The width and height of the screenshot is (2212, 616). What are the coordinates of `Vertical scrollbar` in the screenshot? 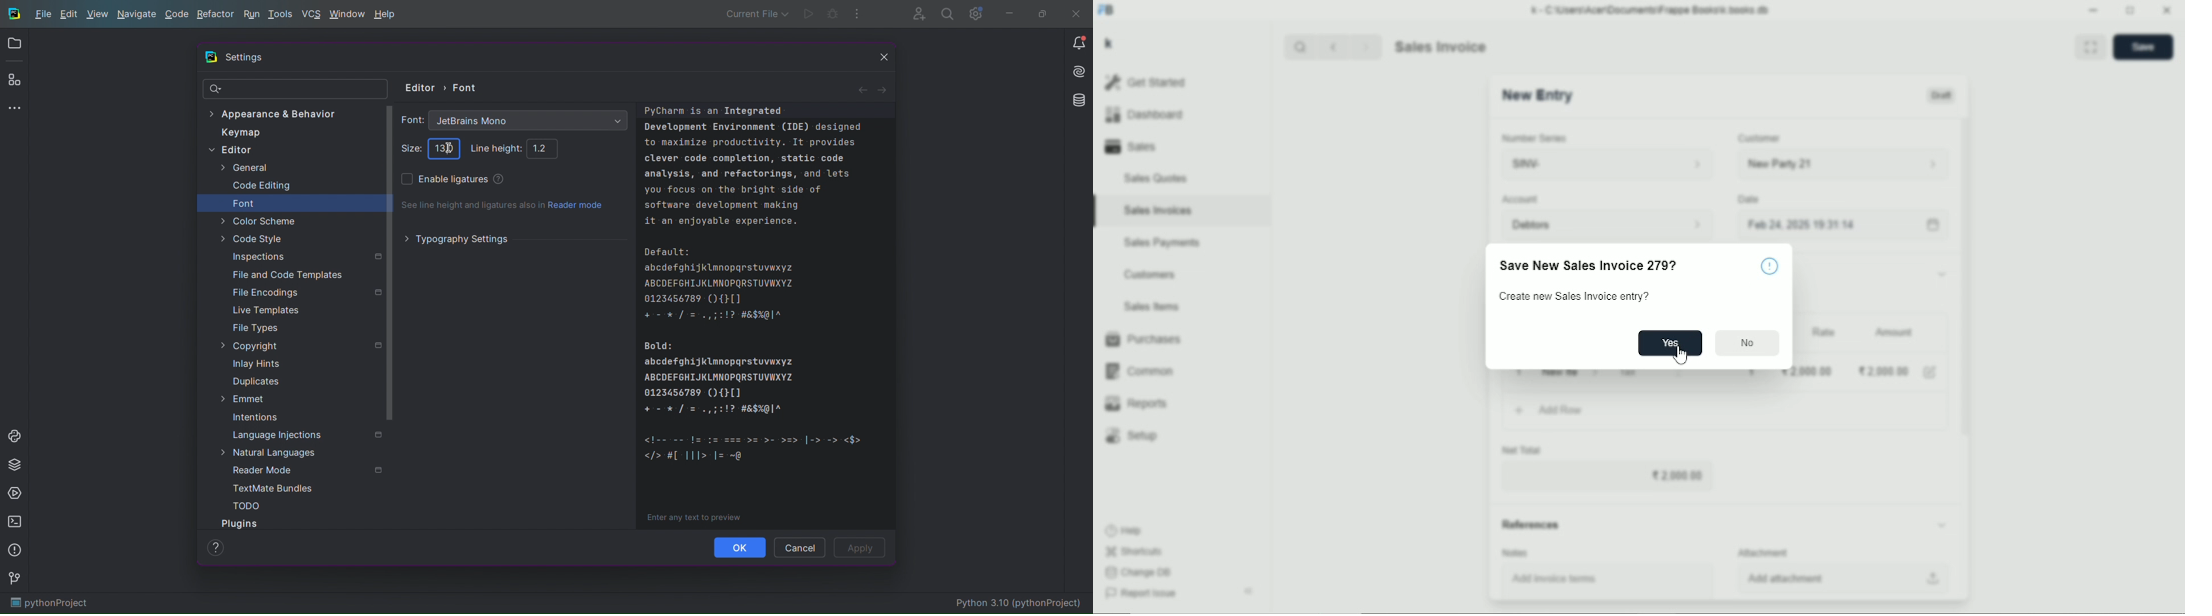 It's located at (1967, 283).